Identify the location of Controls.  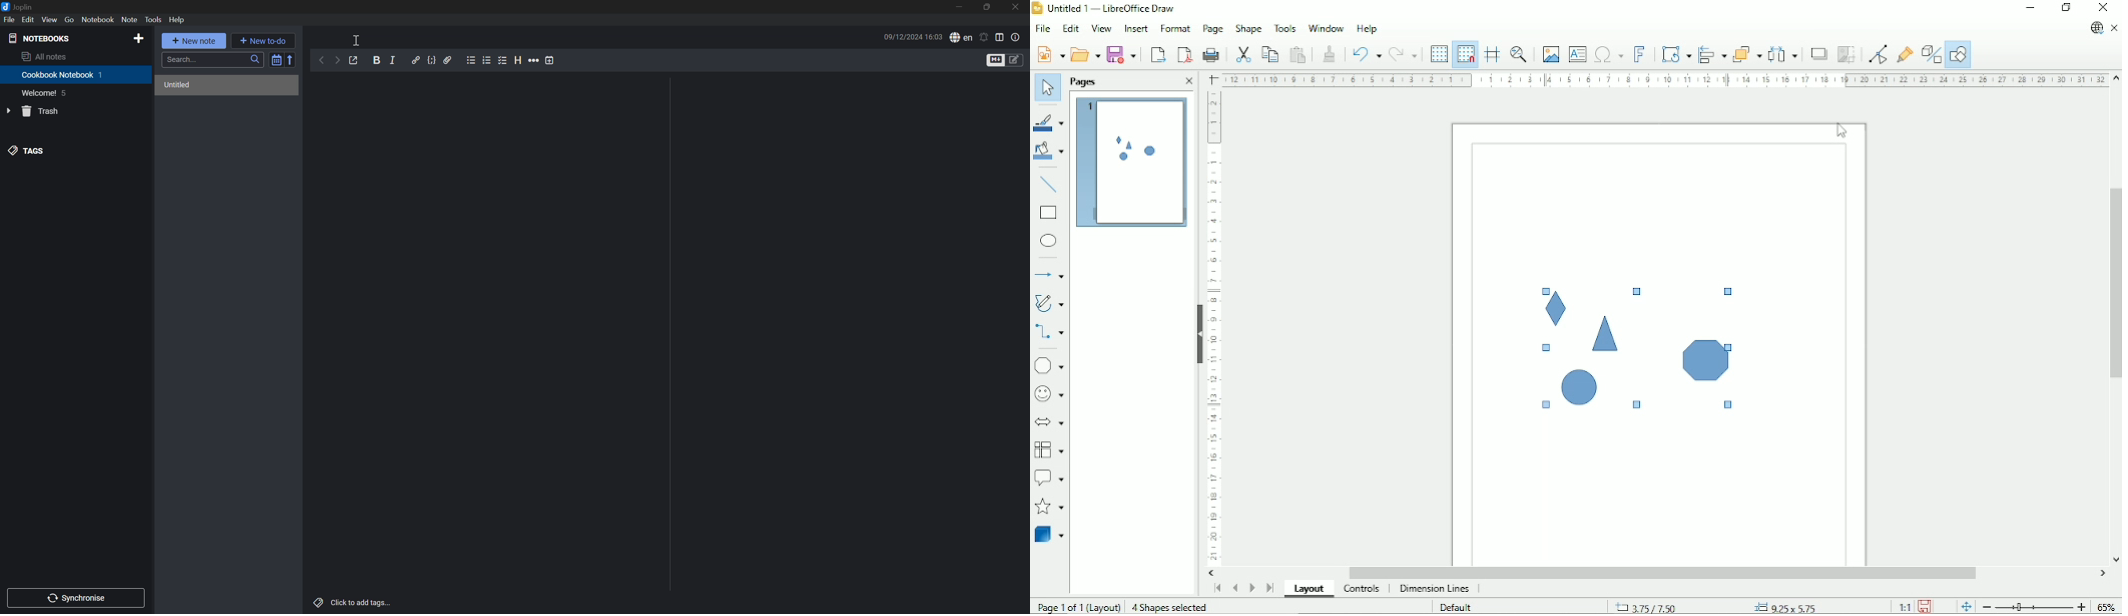
(1362, 589).